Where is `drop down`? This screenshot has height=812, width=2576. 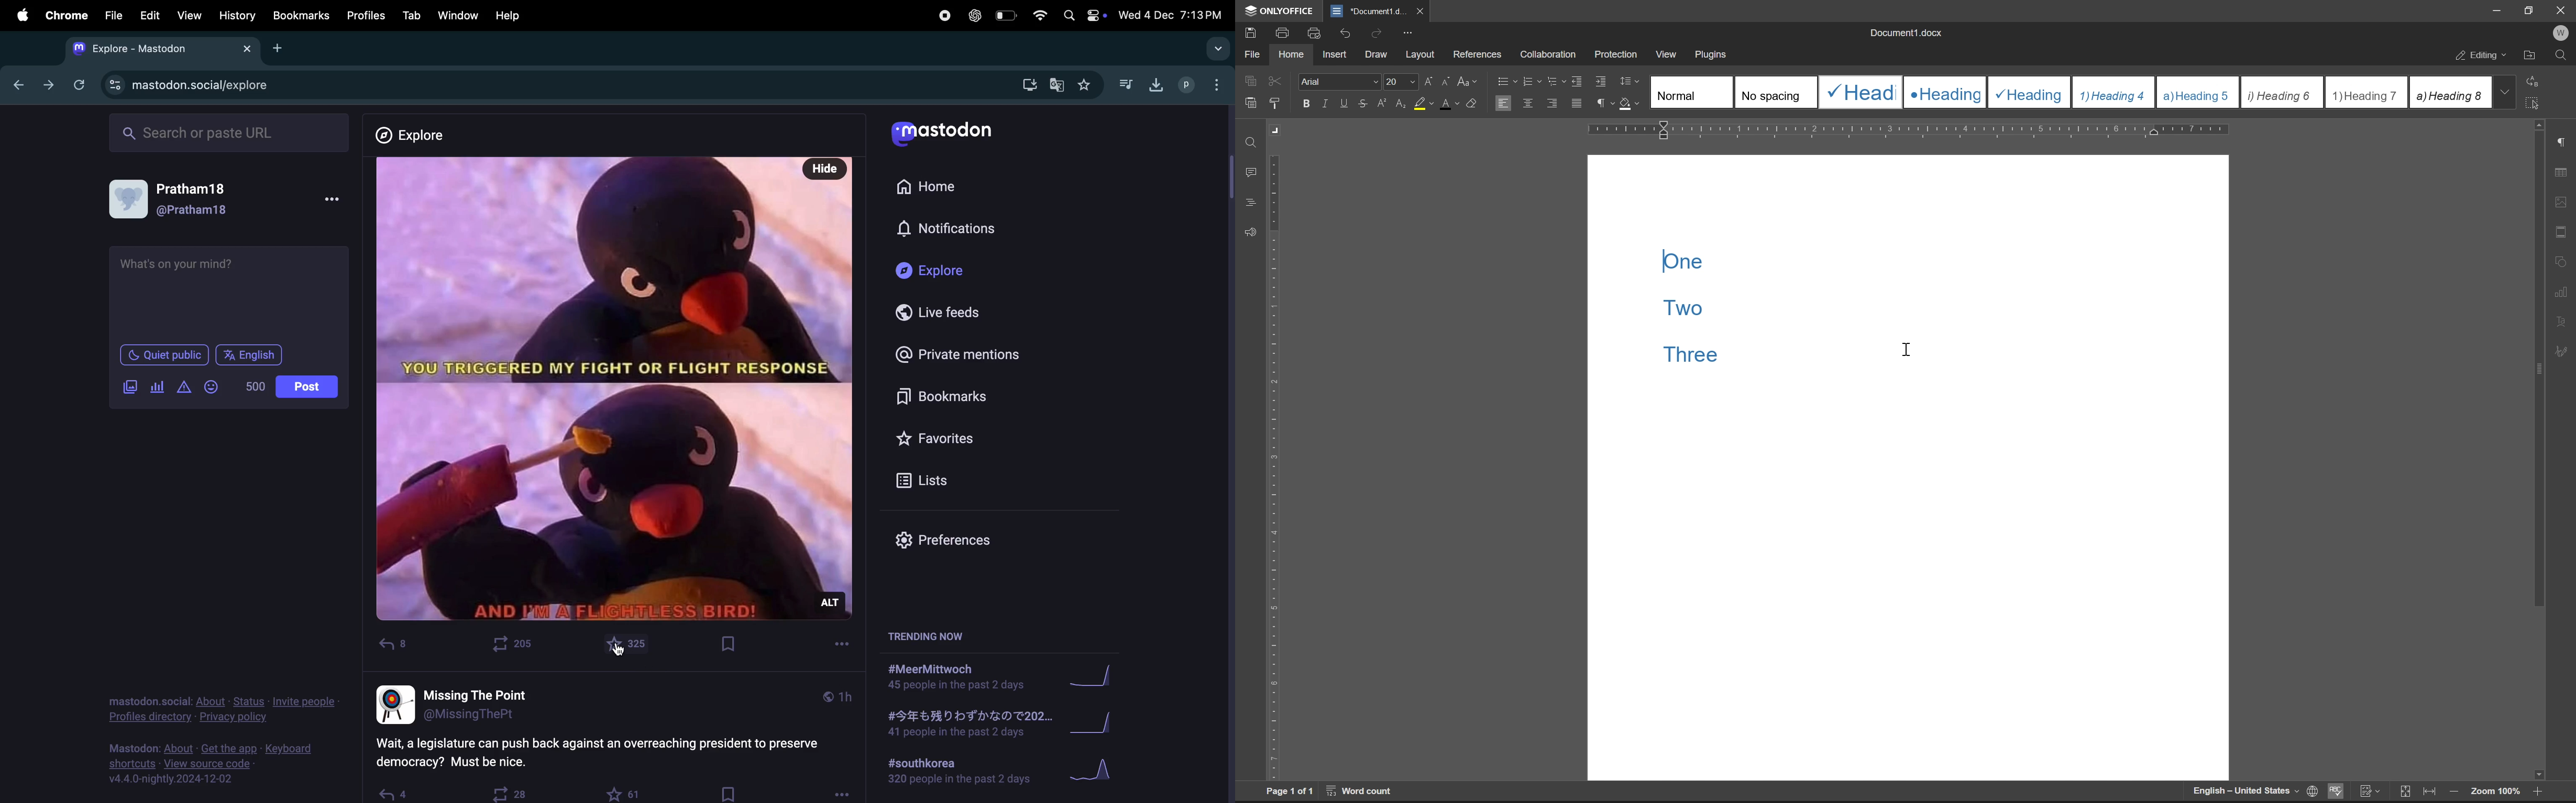
drop down is located at coordinates (2504, 91).